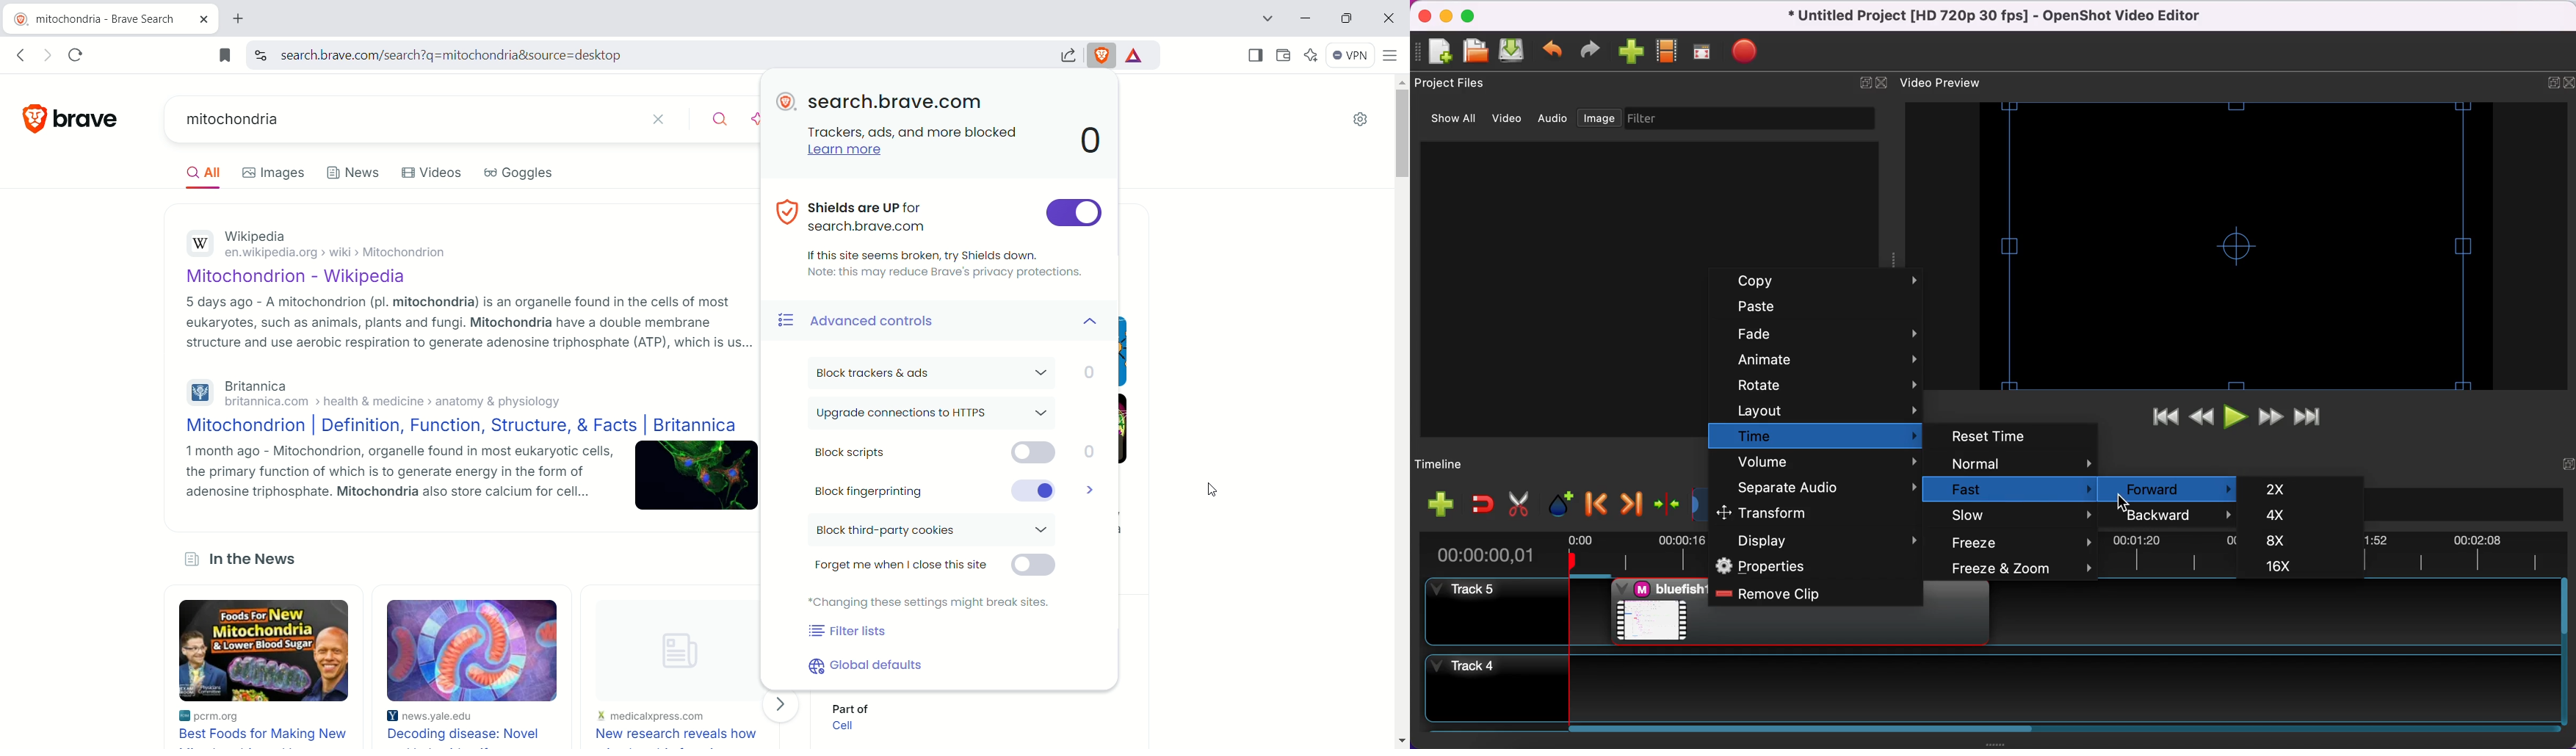  What do you see at coordinates (355, 173) in the screenshot?
I see `News` at bounding box center [355, 173].